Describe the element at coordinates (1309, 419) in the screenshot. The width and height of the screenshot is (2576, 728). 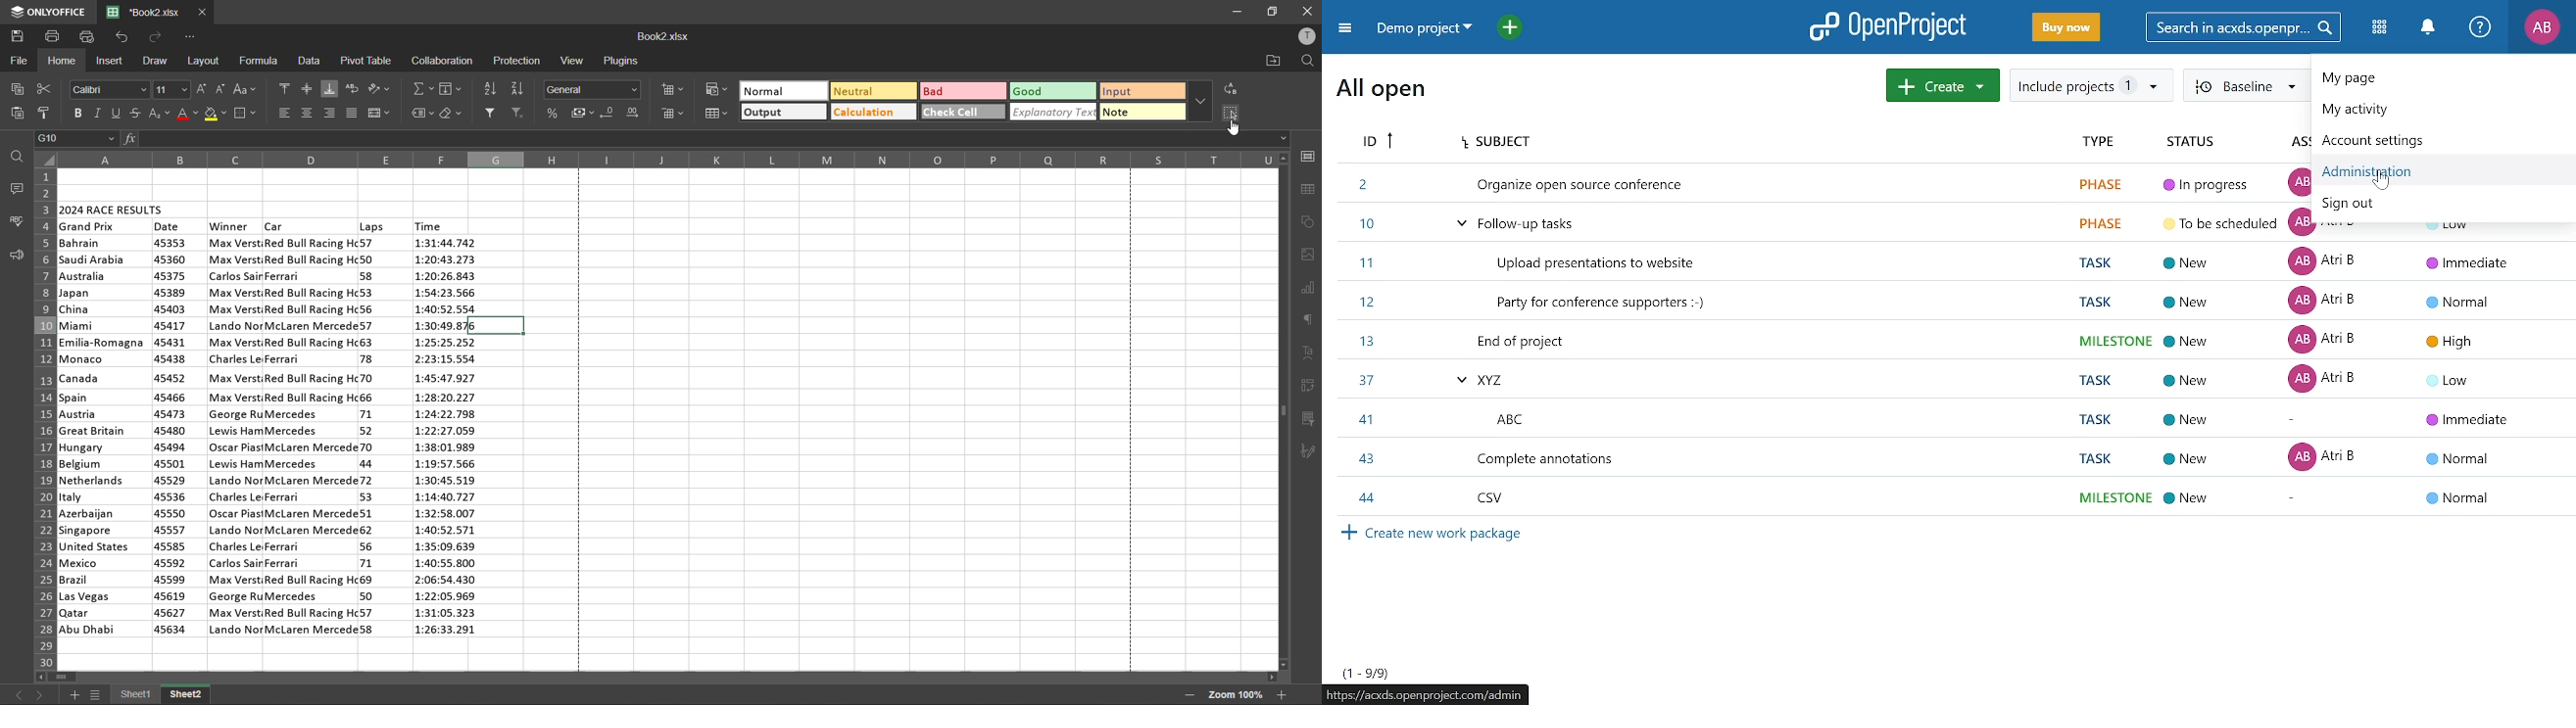
I see `slicer` at that location.